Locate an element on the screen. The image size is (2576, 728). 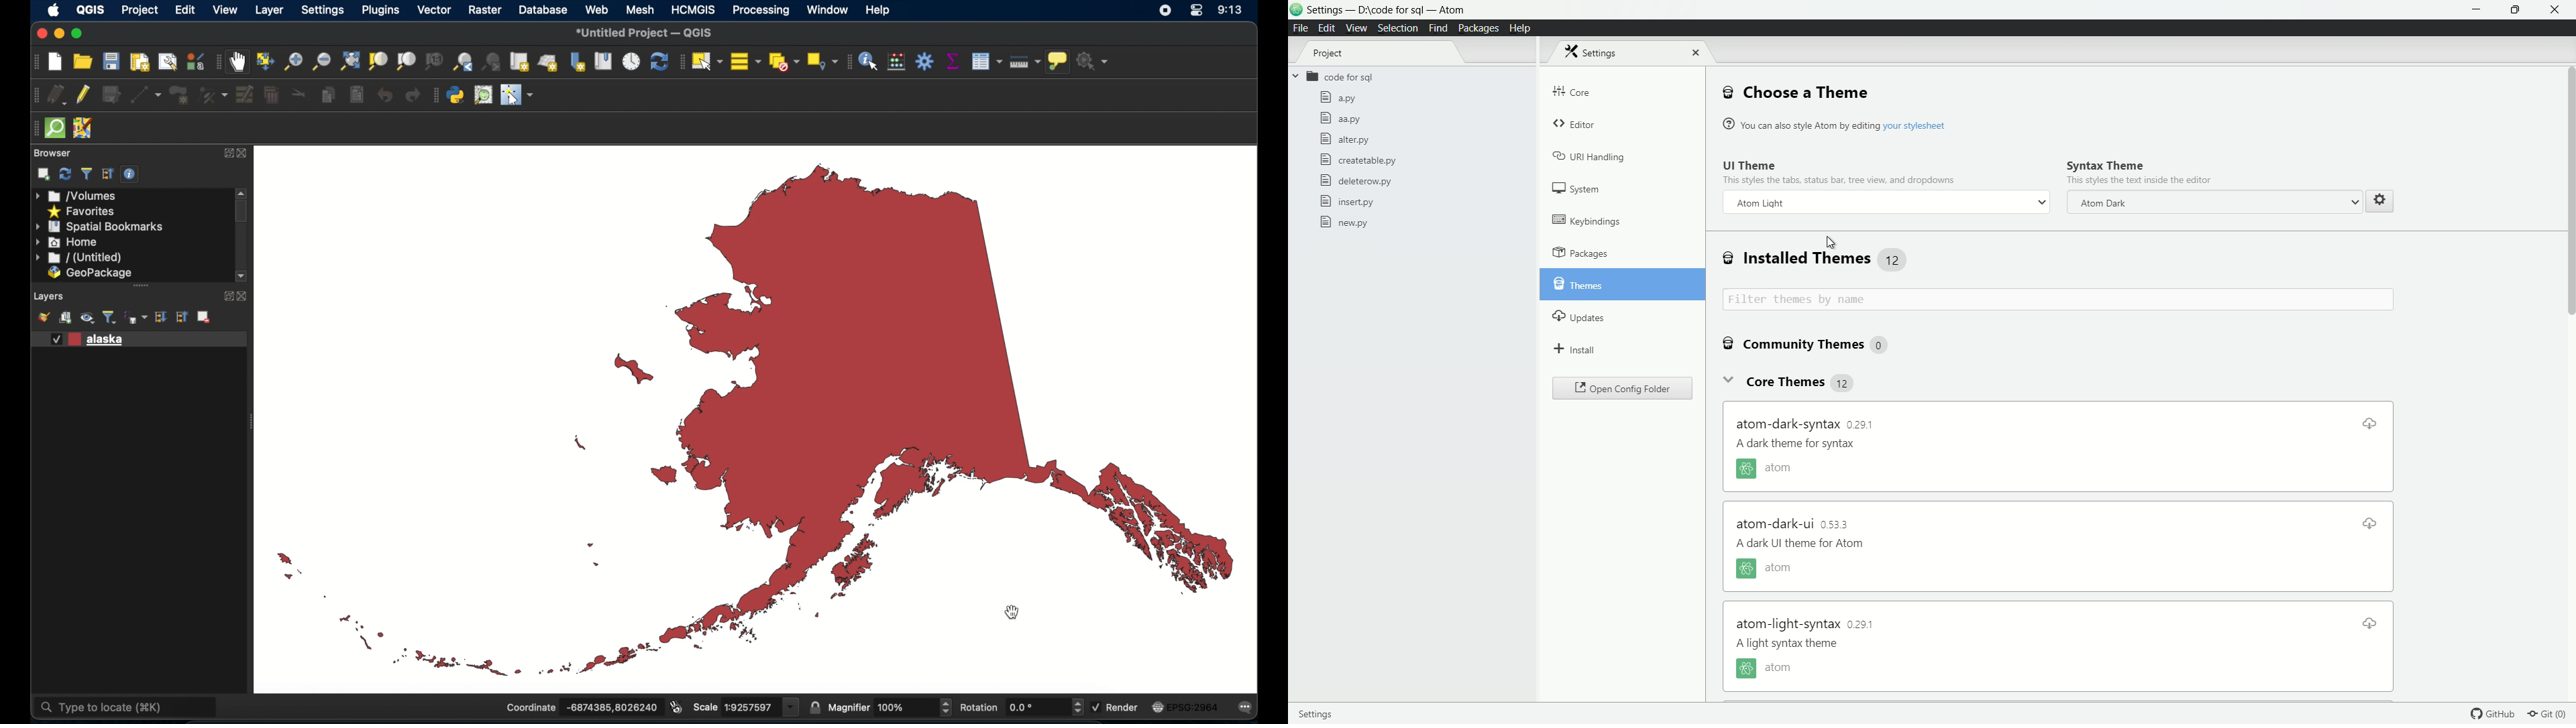
scroll bar is located at coordinates (137, 286).